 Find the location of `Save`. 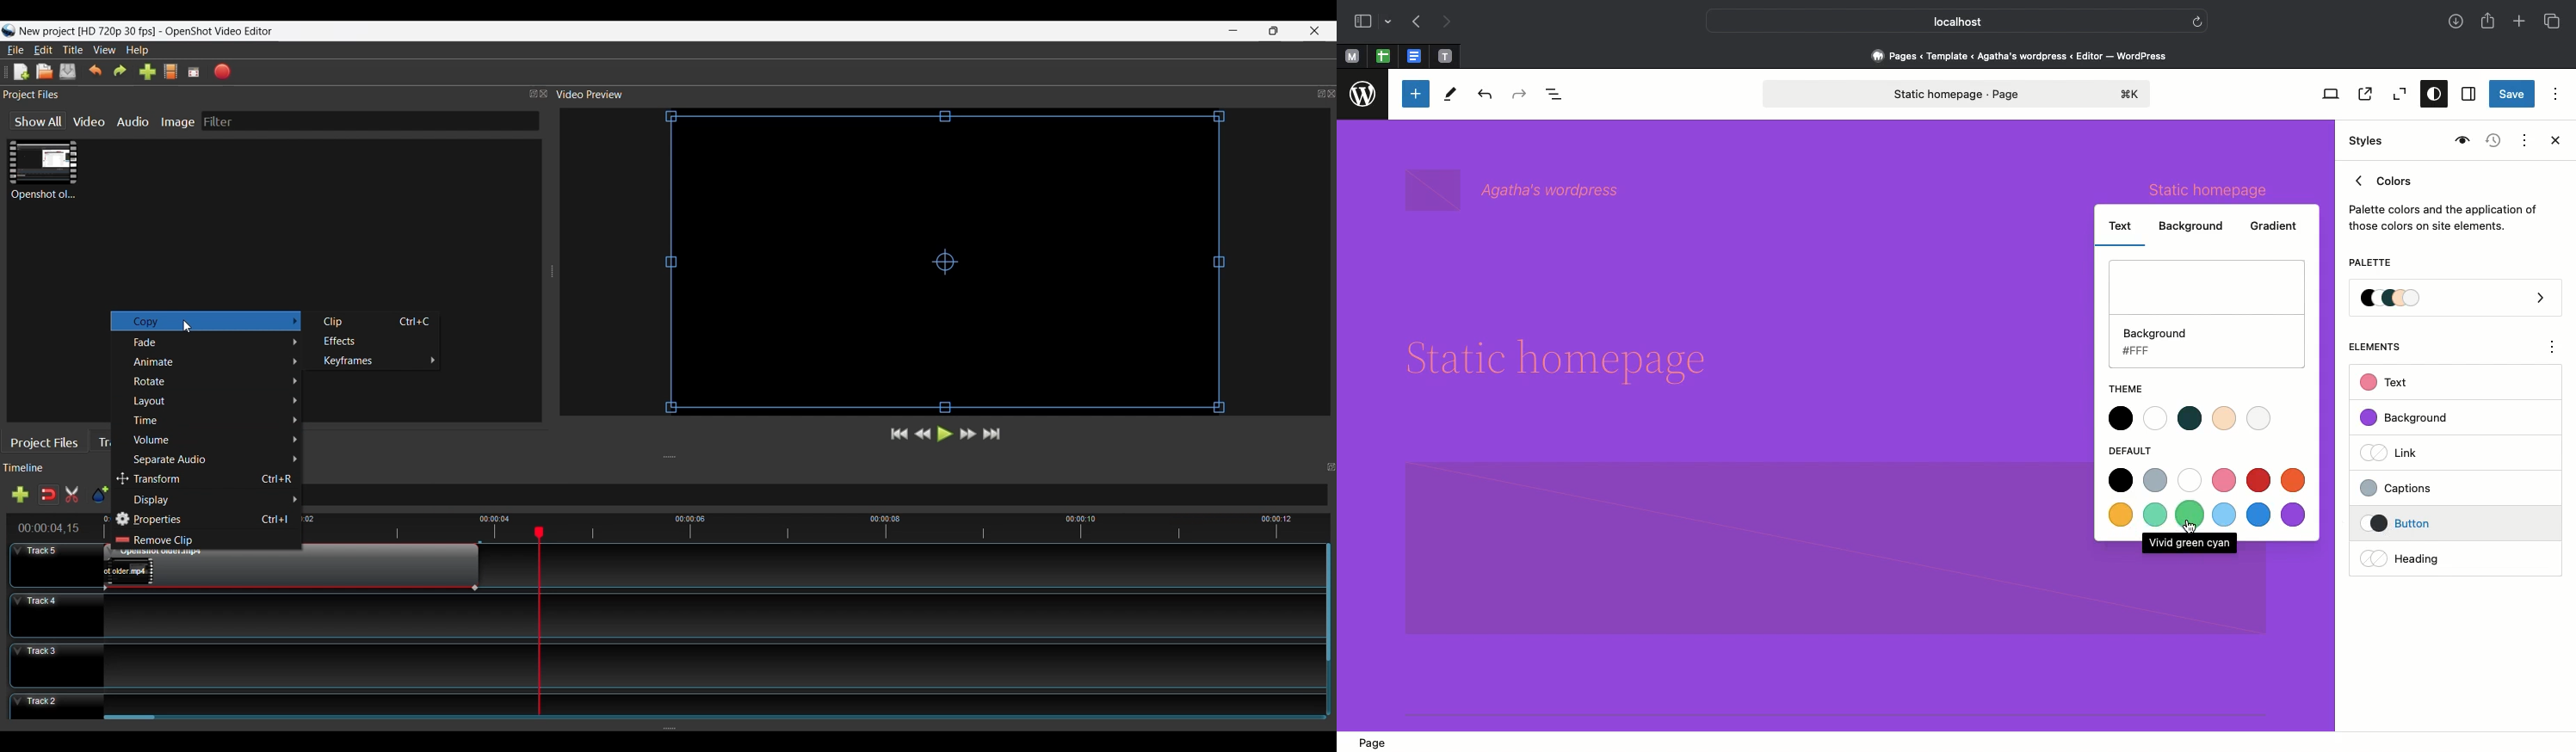

Save is located at coordinates (2512, 96).